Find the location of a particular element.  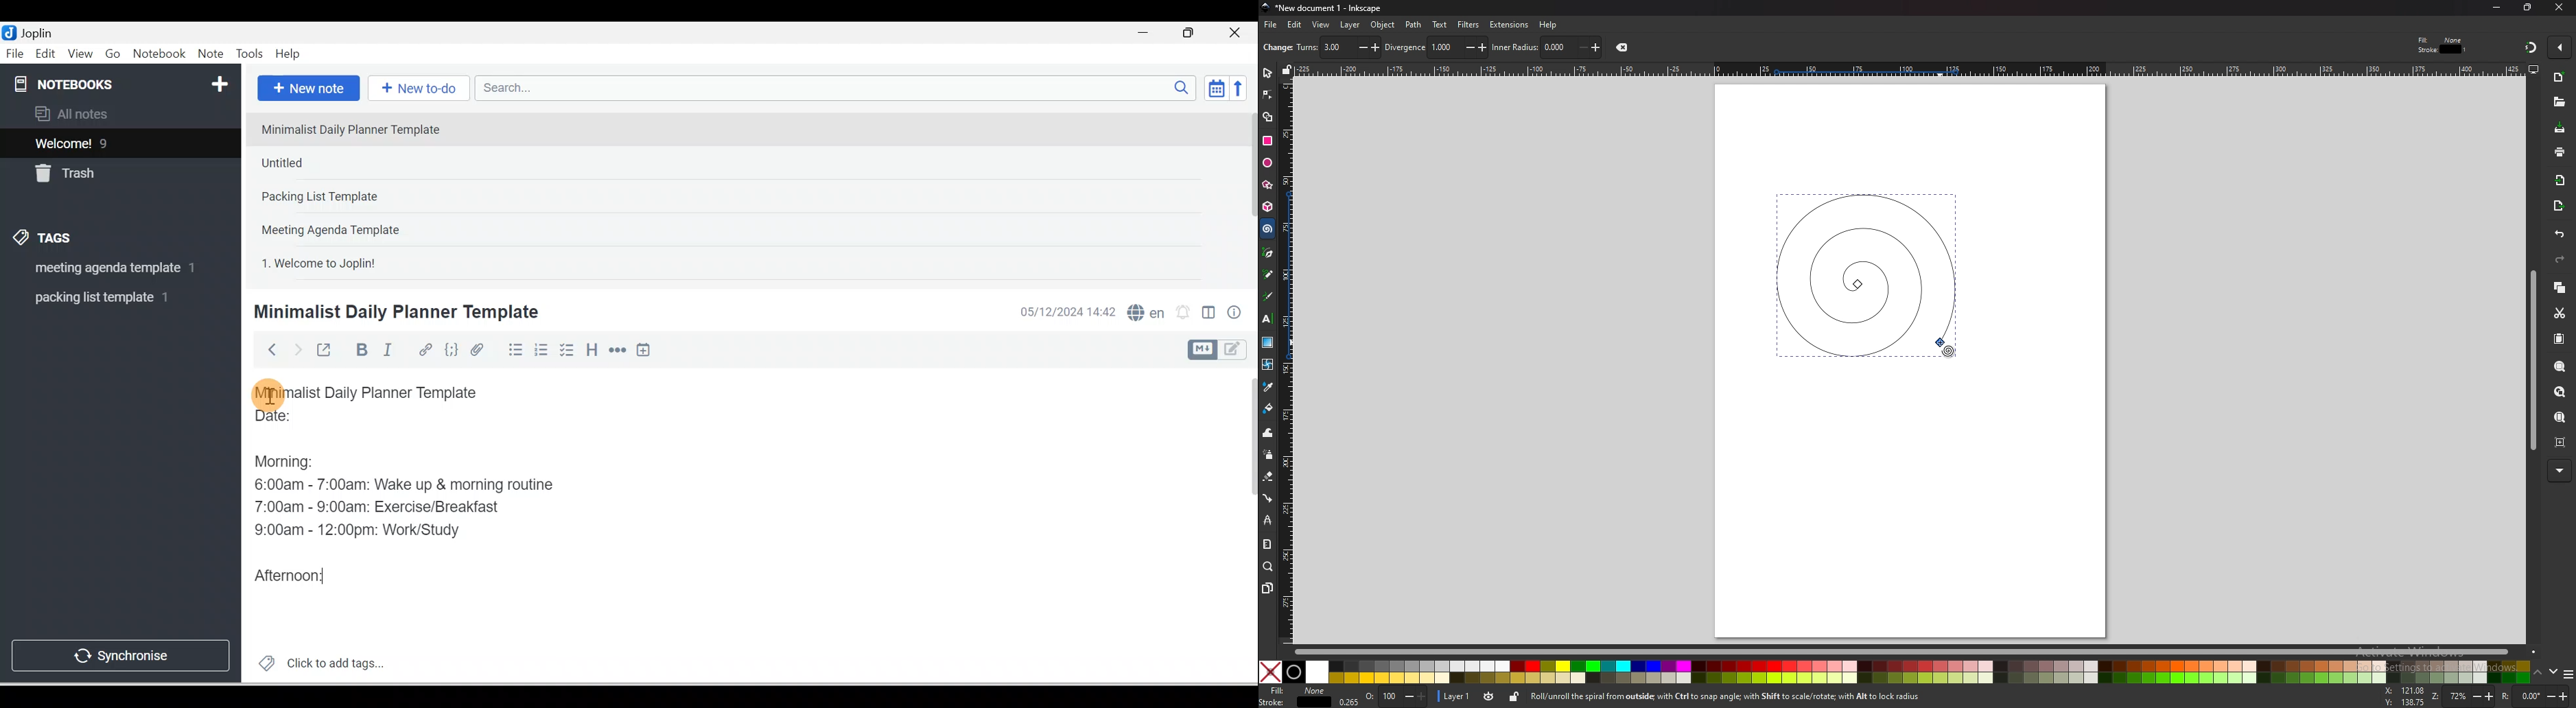

Tags is located at coordinates (47, 240).